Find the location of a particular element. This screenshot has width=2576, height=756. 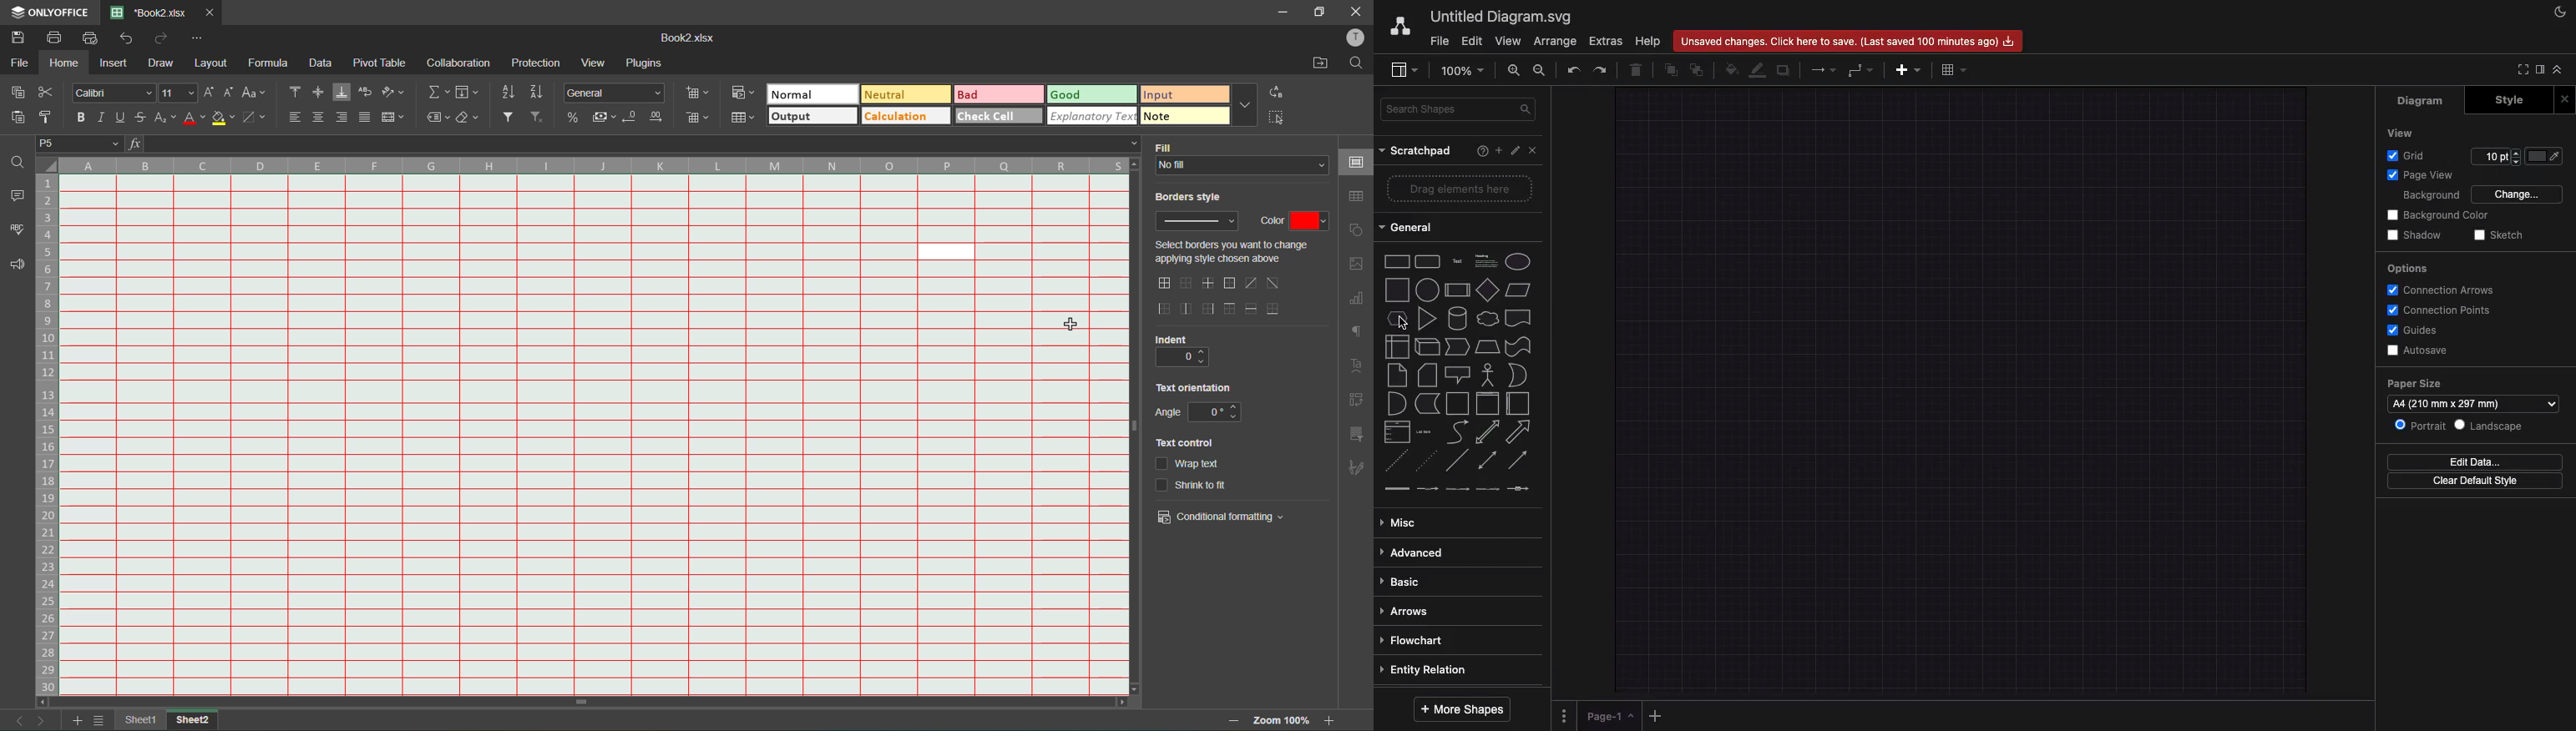

orientation is located at coordinates (392, 93).